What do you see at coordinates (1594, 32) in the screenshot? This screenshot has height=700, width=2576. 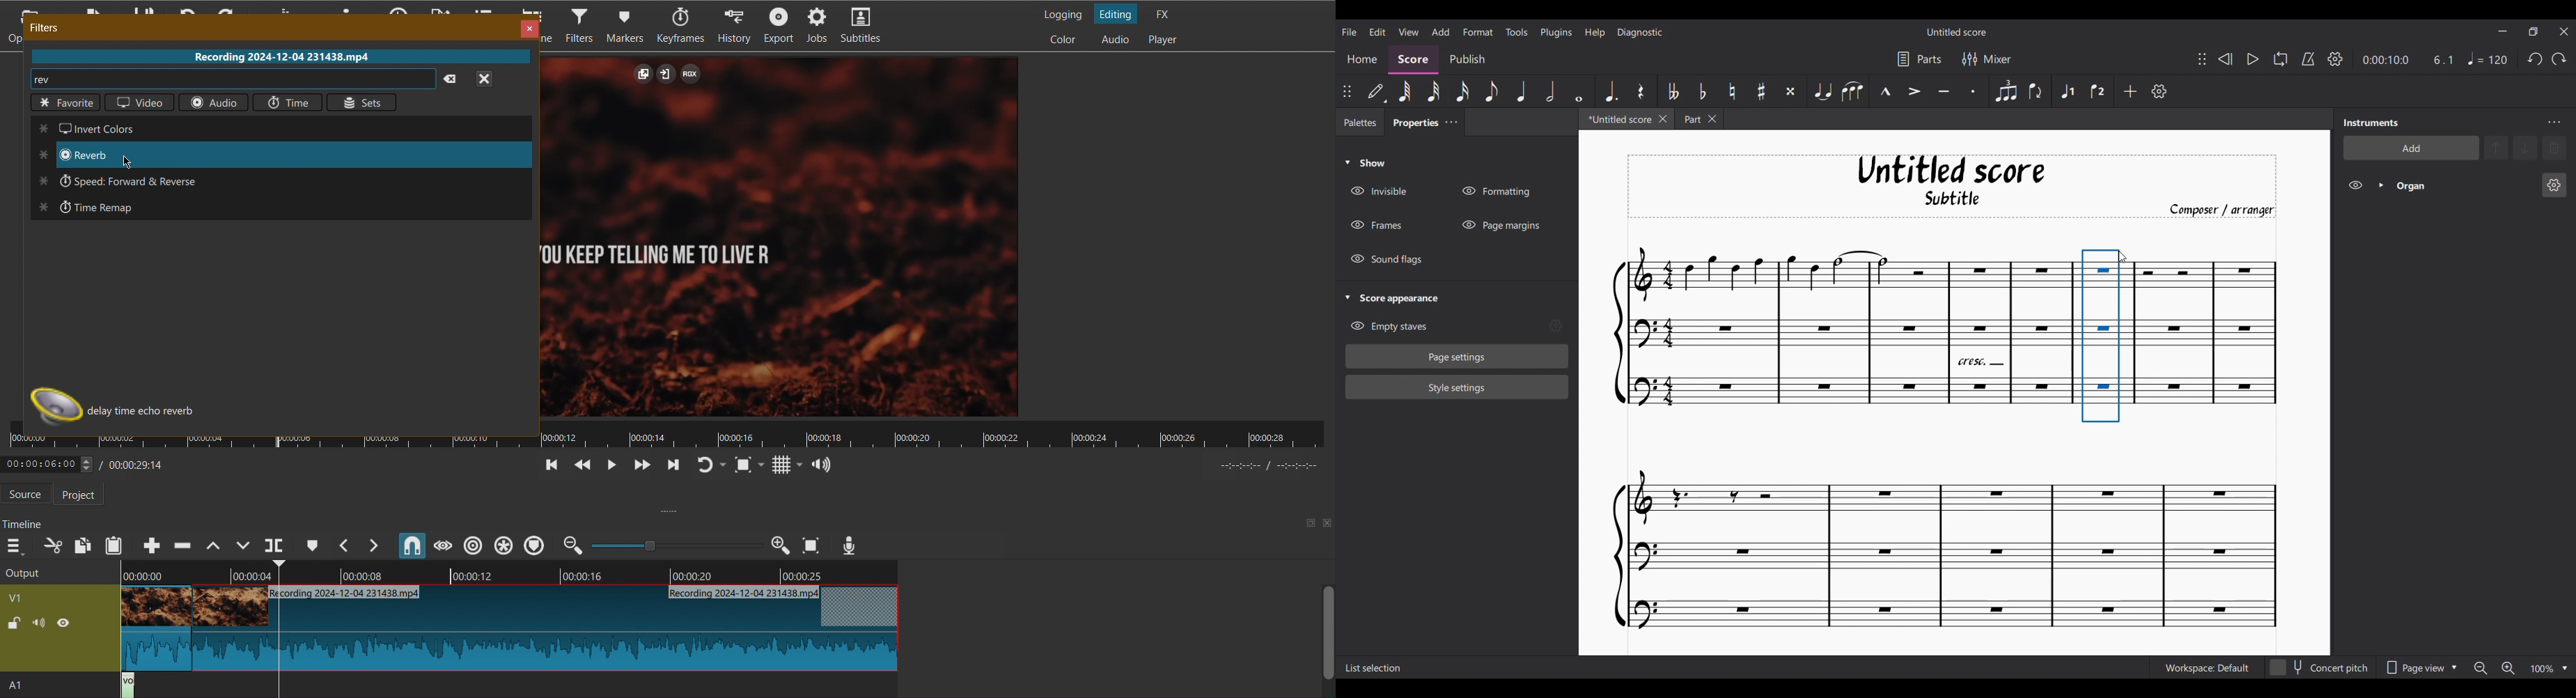 I see `Help menu` at bounding box center [1594, 32].